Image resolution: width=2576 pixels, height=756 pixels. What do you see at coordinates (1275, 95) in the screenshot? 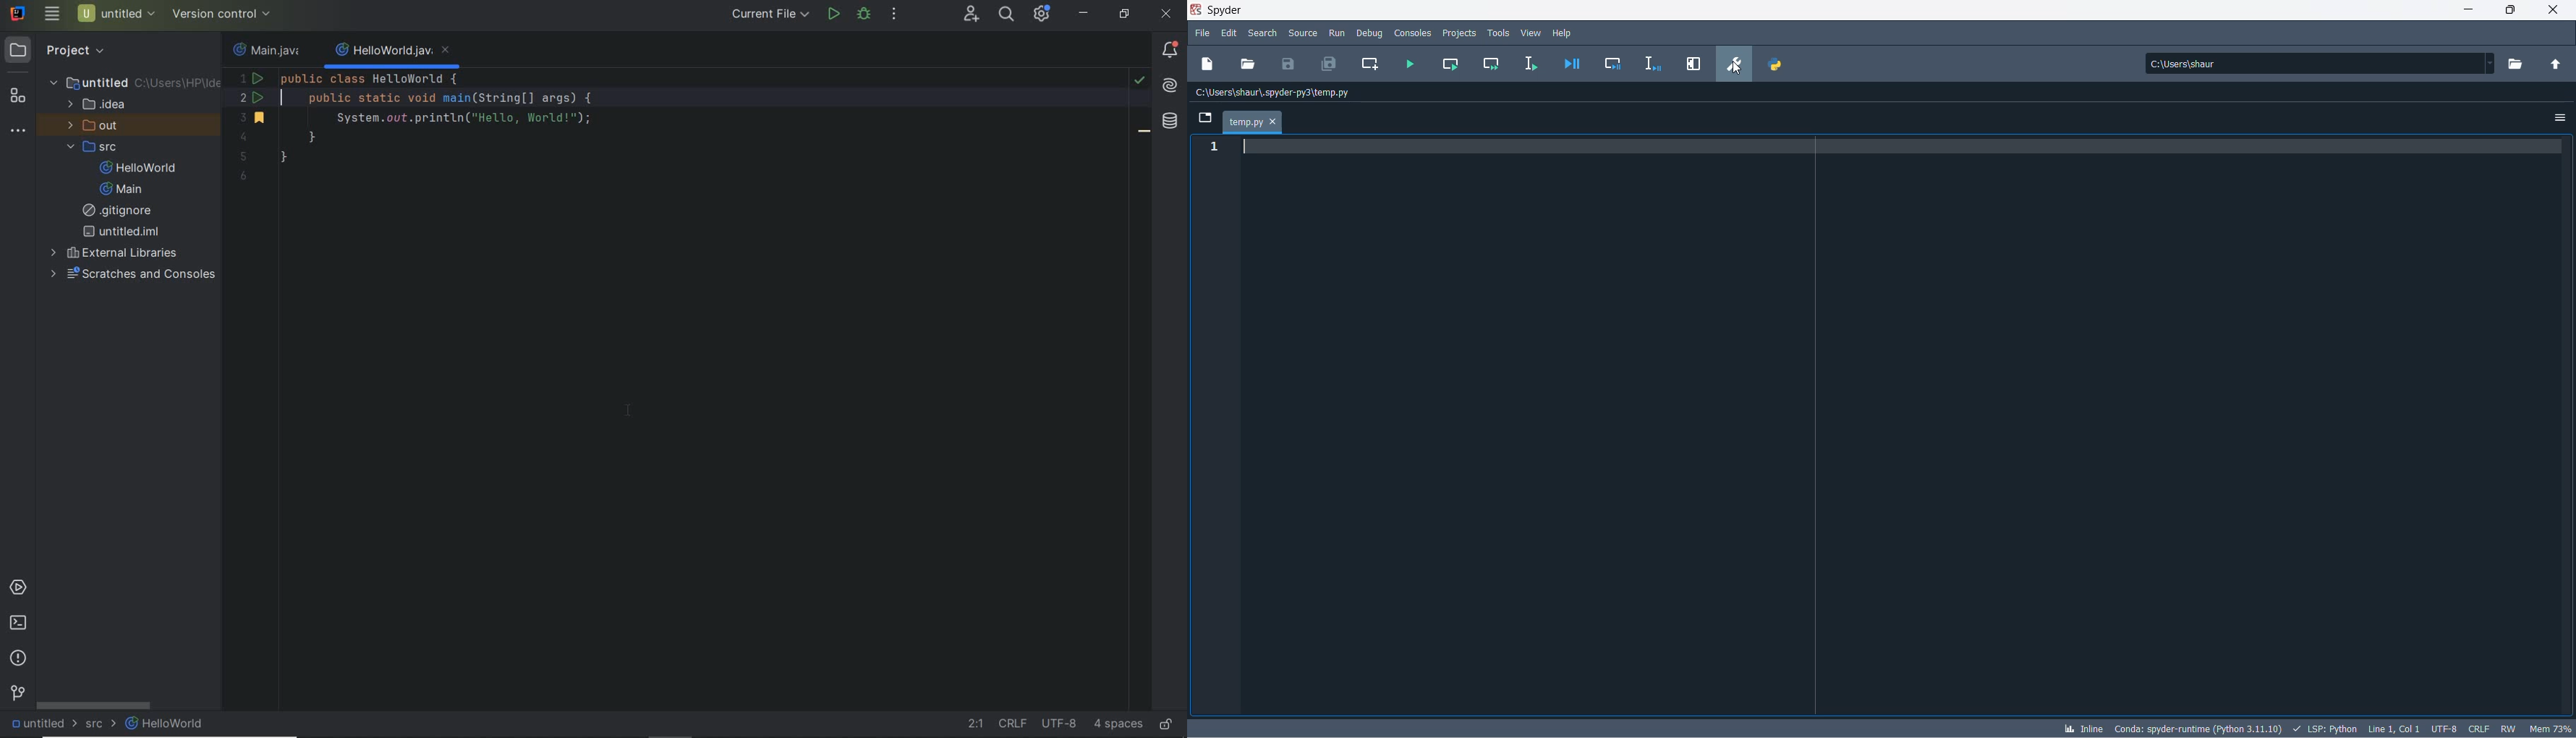
I see `path` at bounding box center [1275, 95].